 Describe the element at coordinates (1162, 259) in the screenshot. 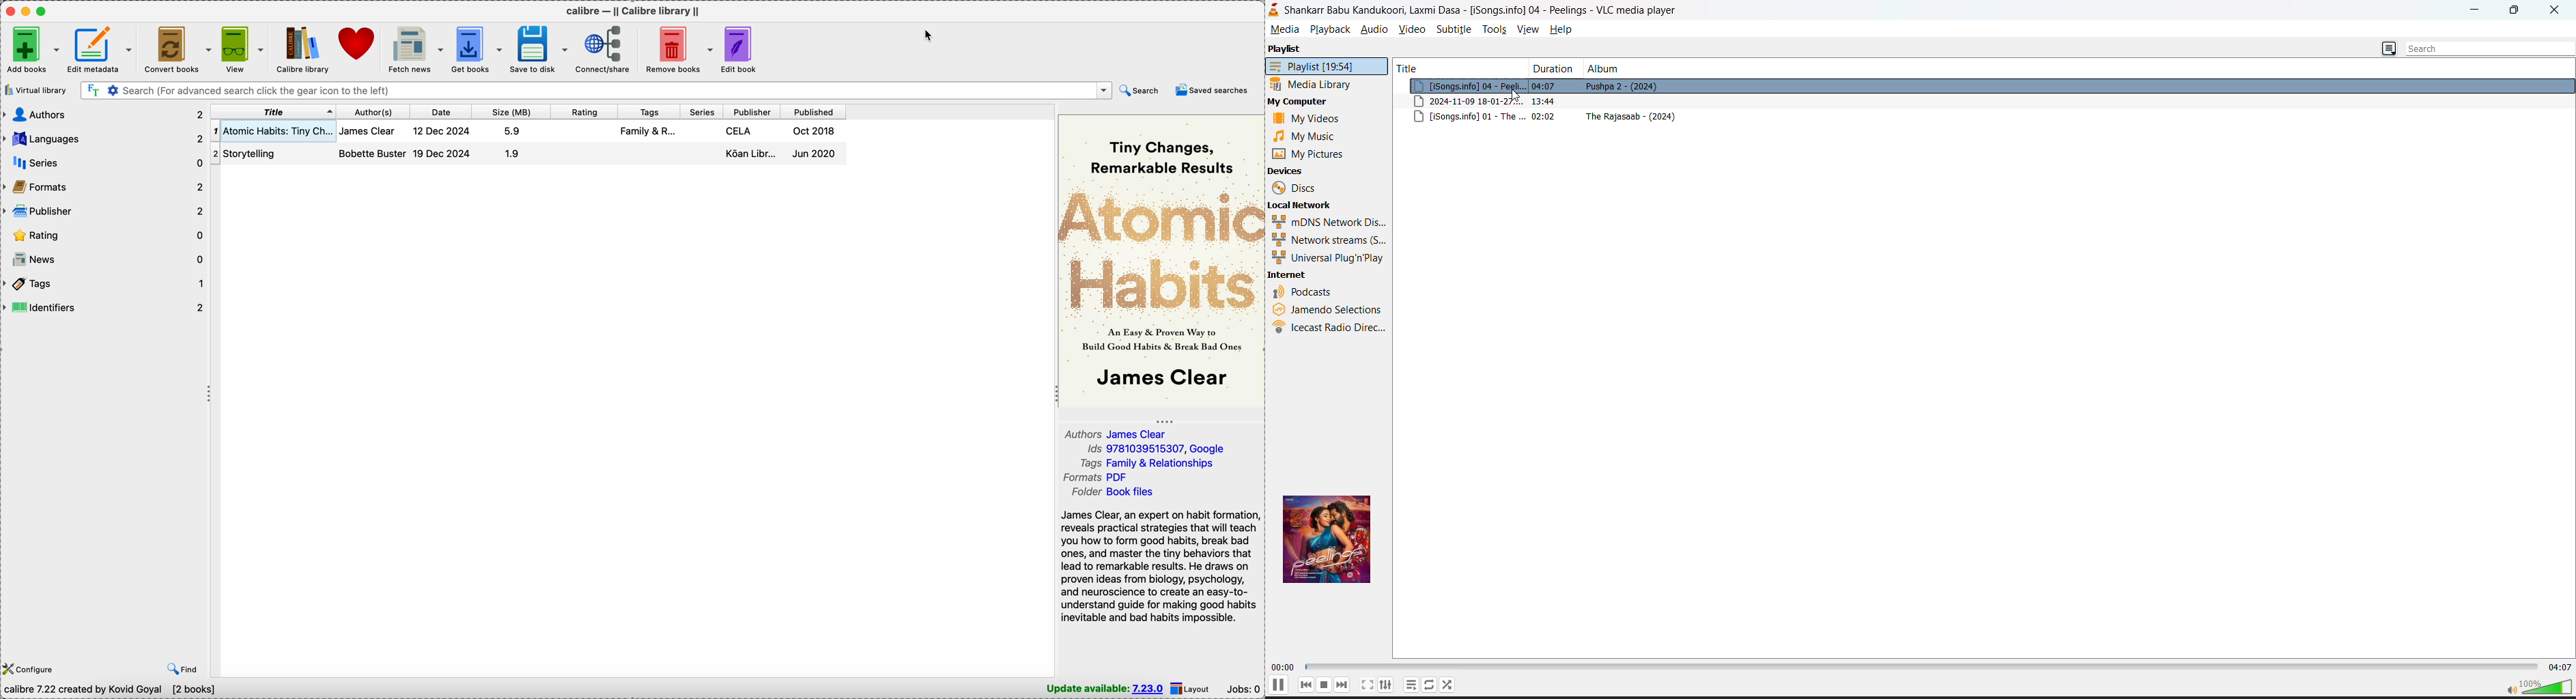

I see `book cover preview` at that location.